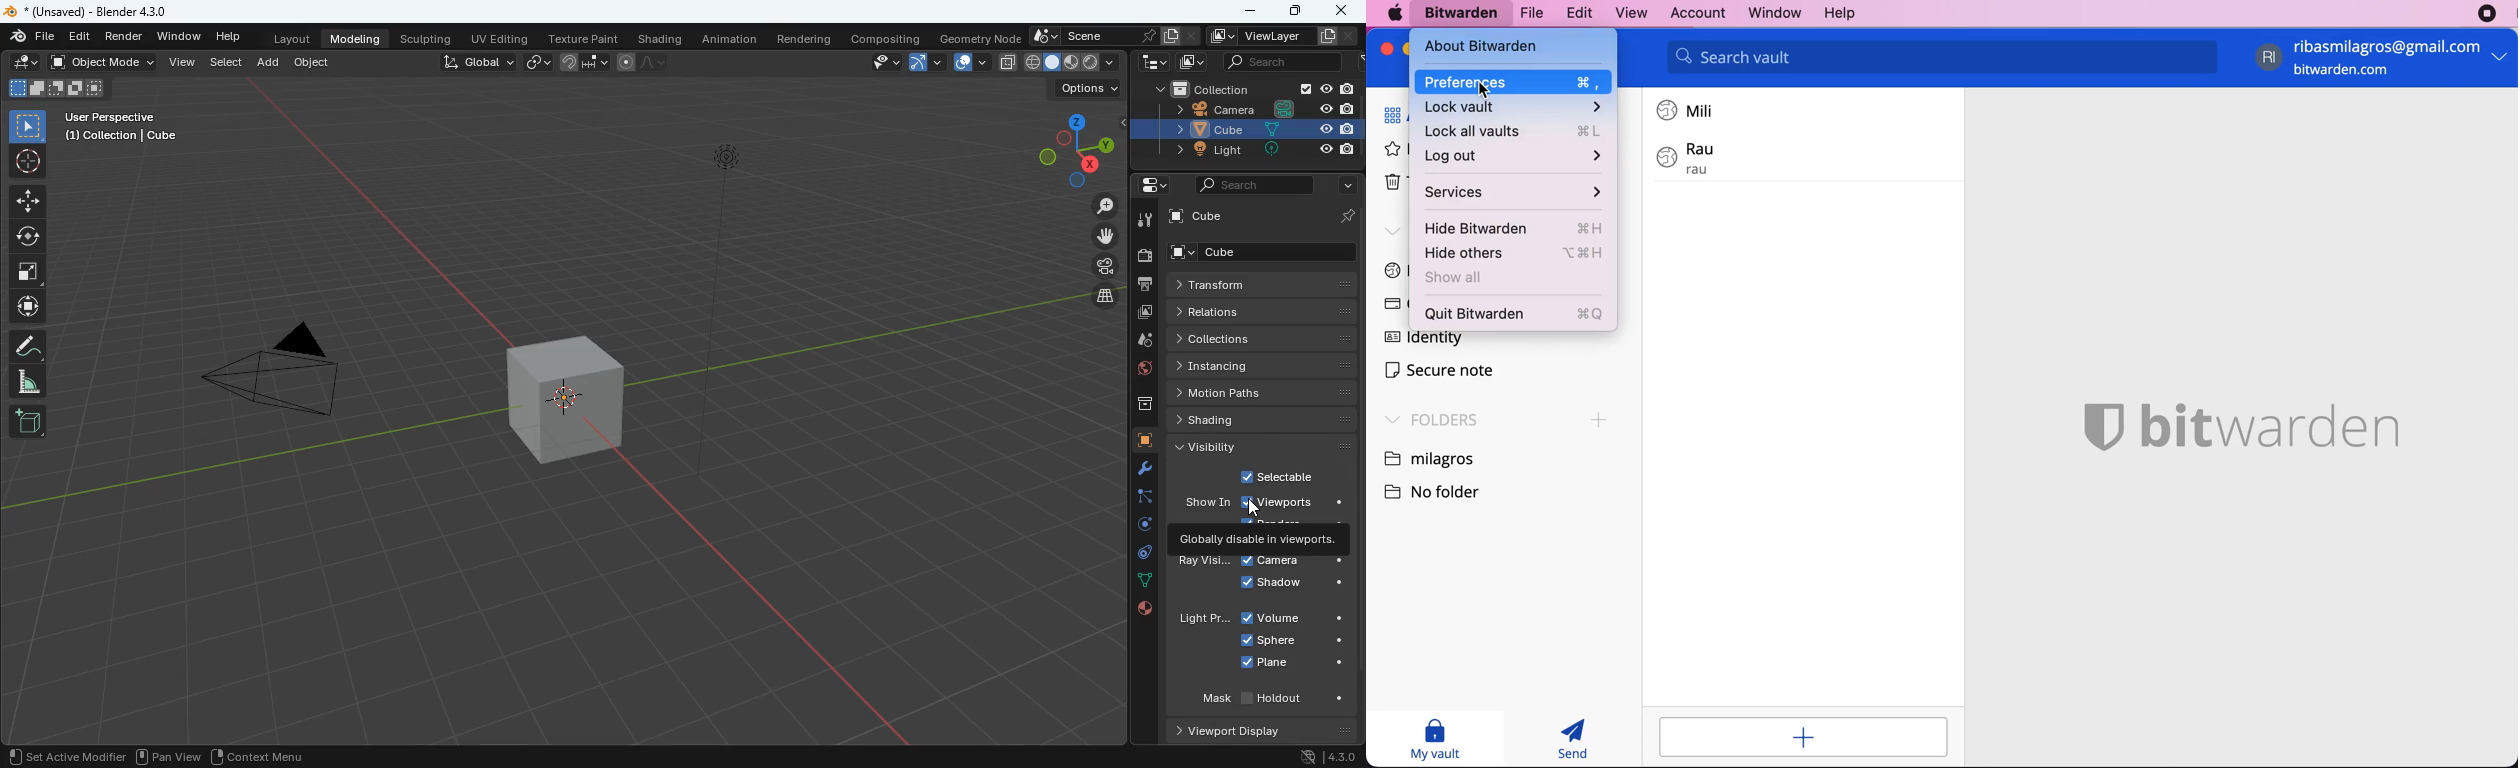  What do you see at coordinates (258, 754) in the screenshot?
I see `context menu` at bounding box center [258, 754].